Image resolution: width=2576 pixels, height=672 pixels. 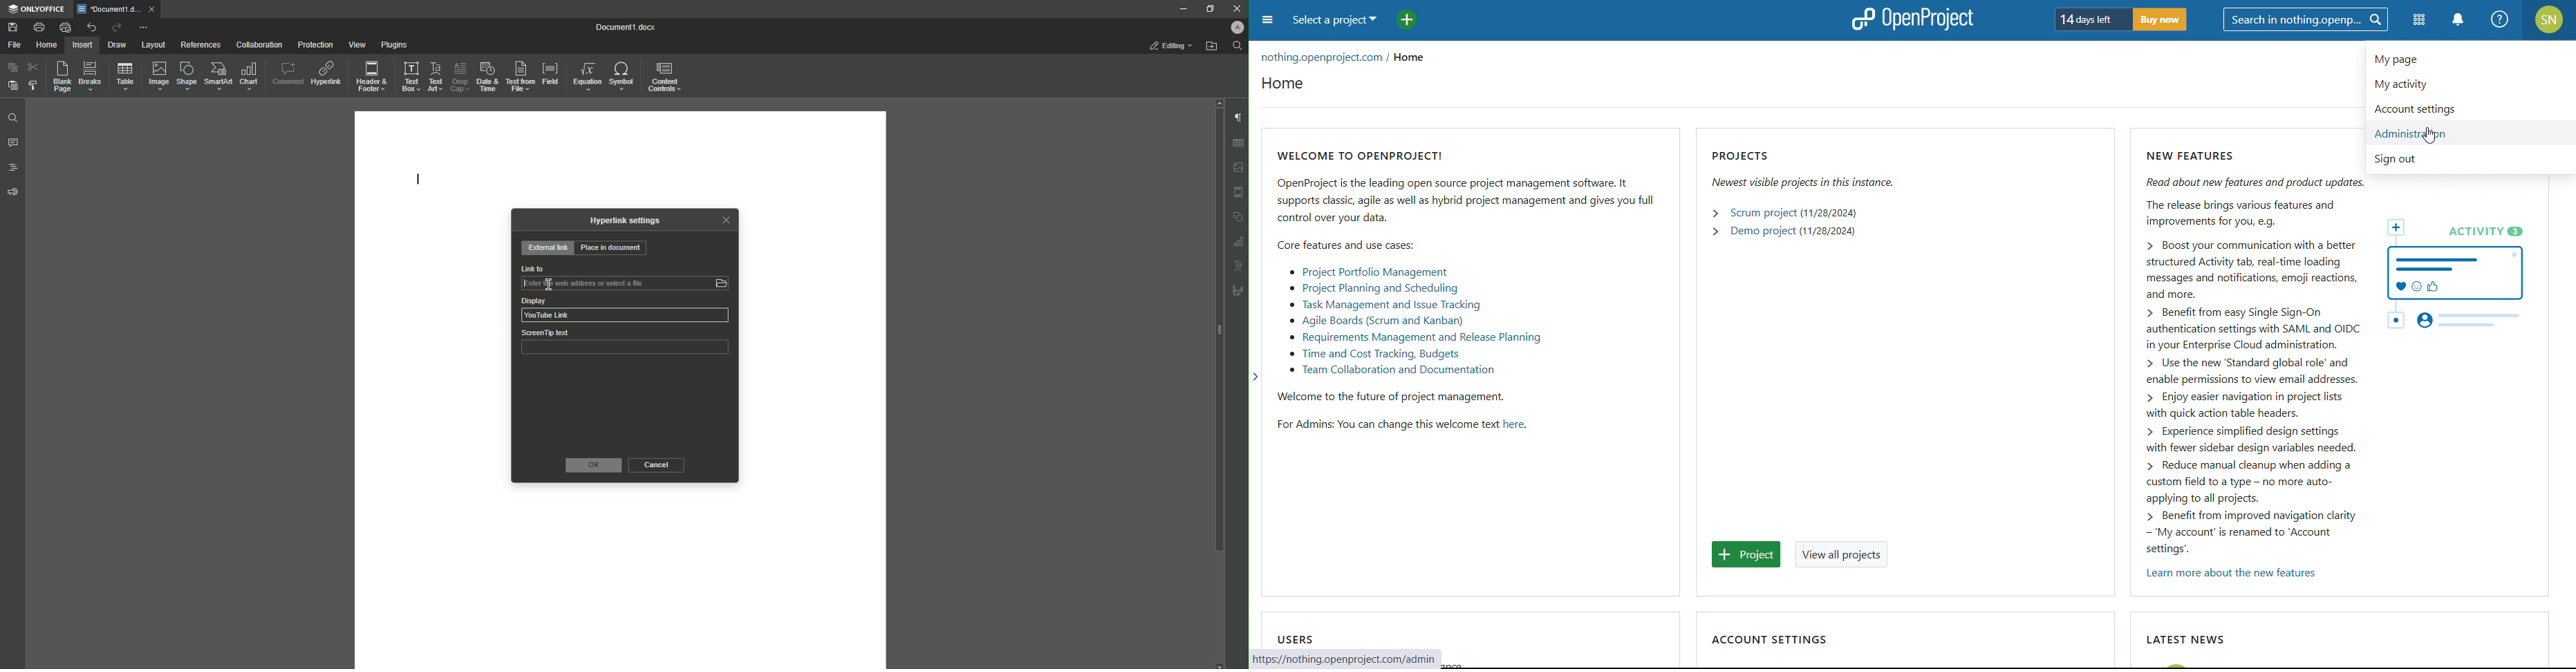 What do you see at coordinates (1238, 46) in the screenshot?
I see `Find` at bounding box center [1238, 46].